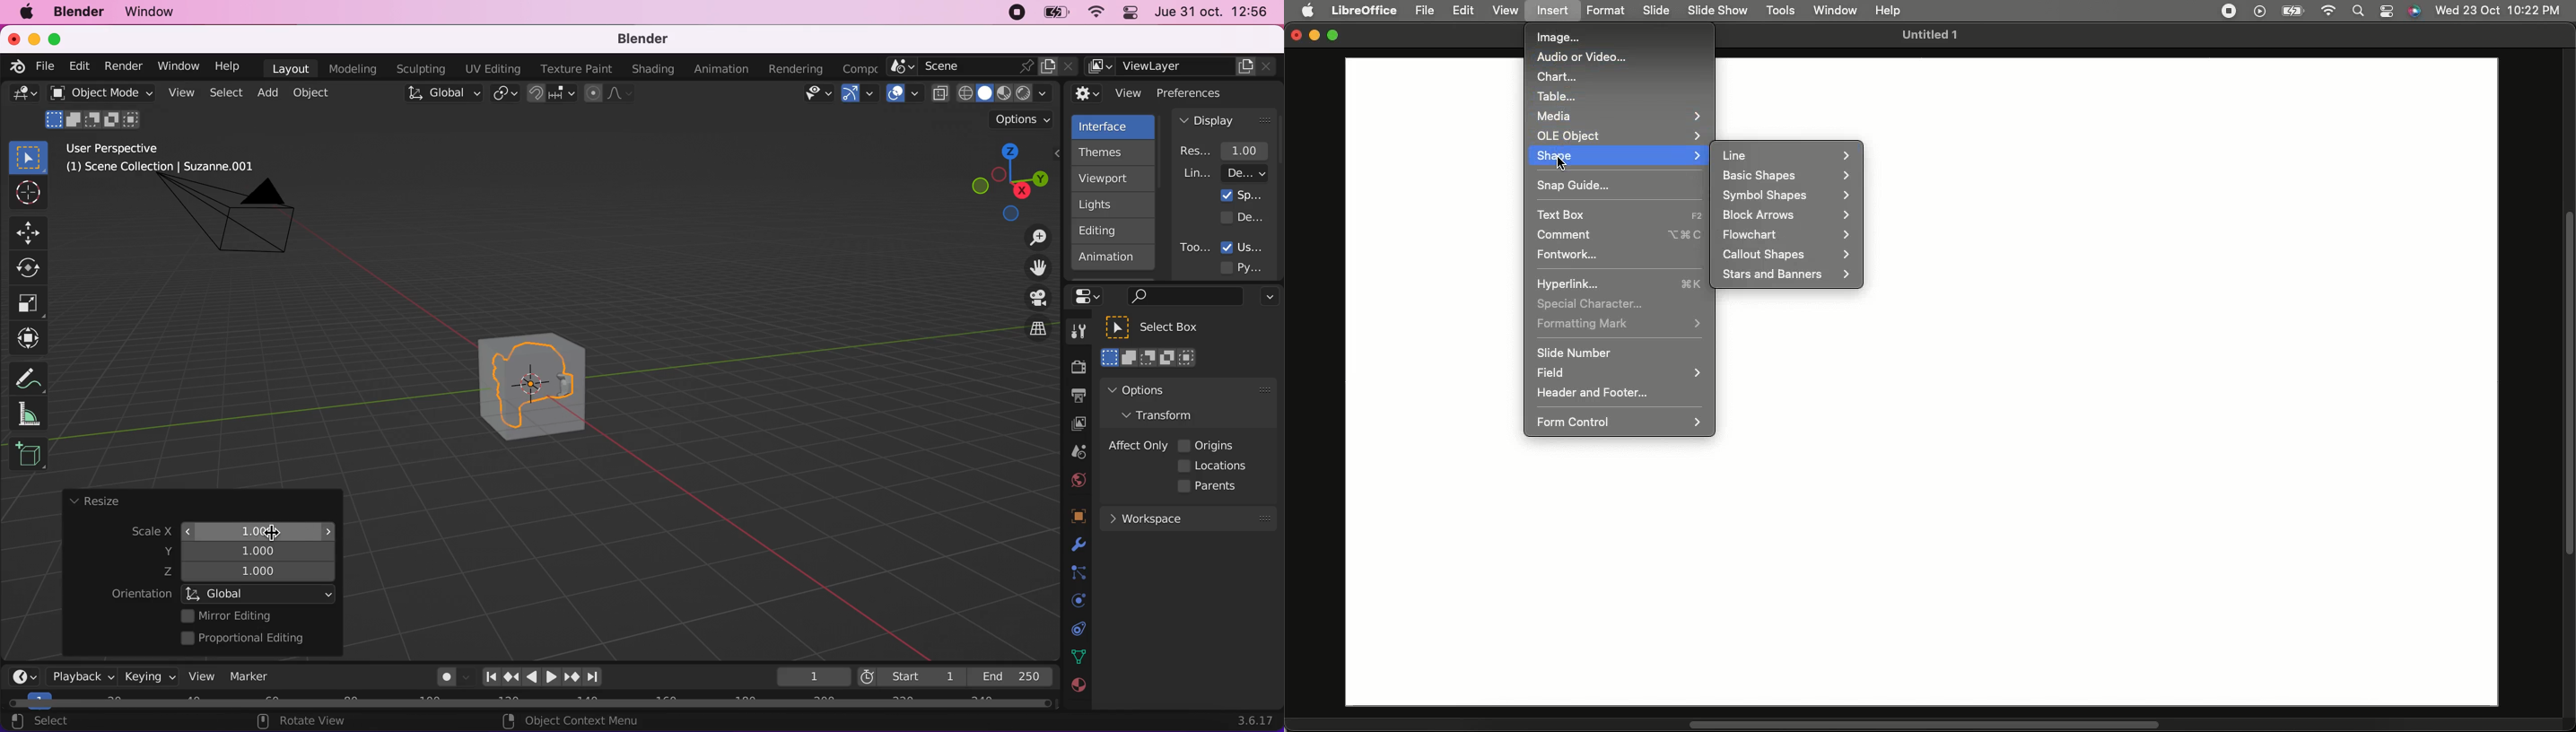 This screenshot has width=2576, height=756. I want to click on 3.6.17, so click(1258, 720).